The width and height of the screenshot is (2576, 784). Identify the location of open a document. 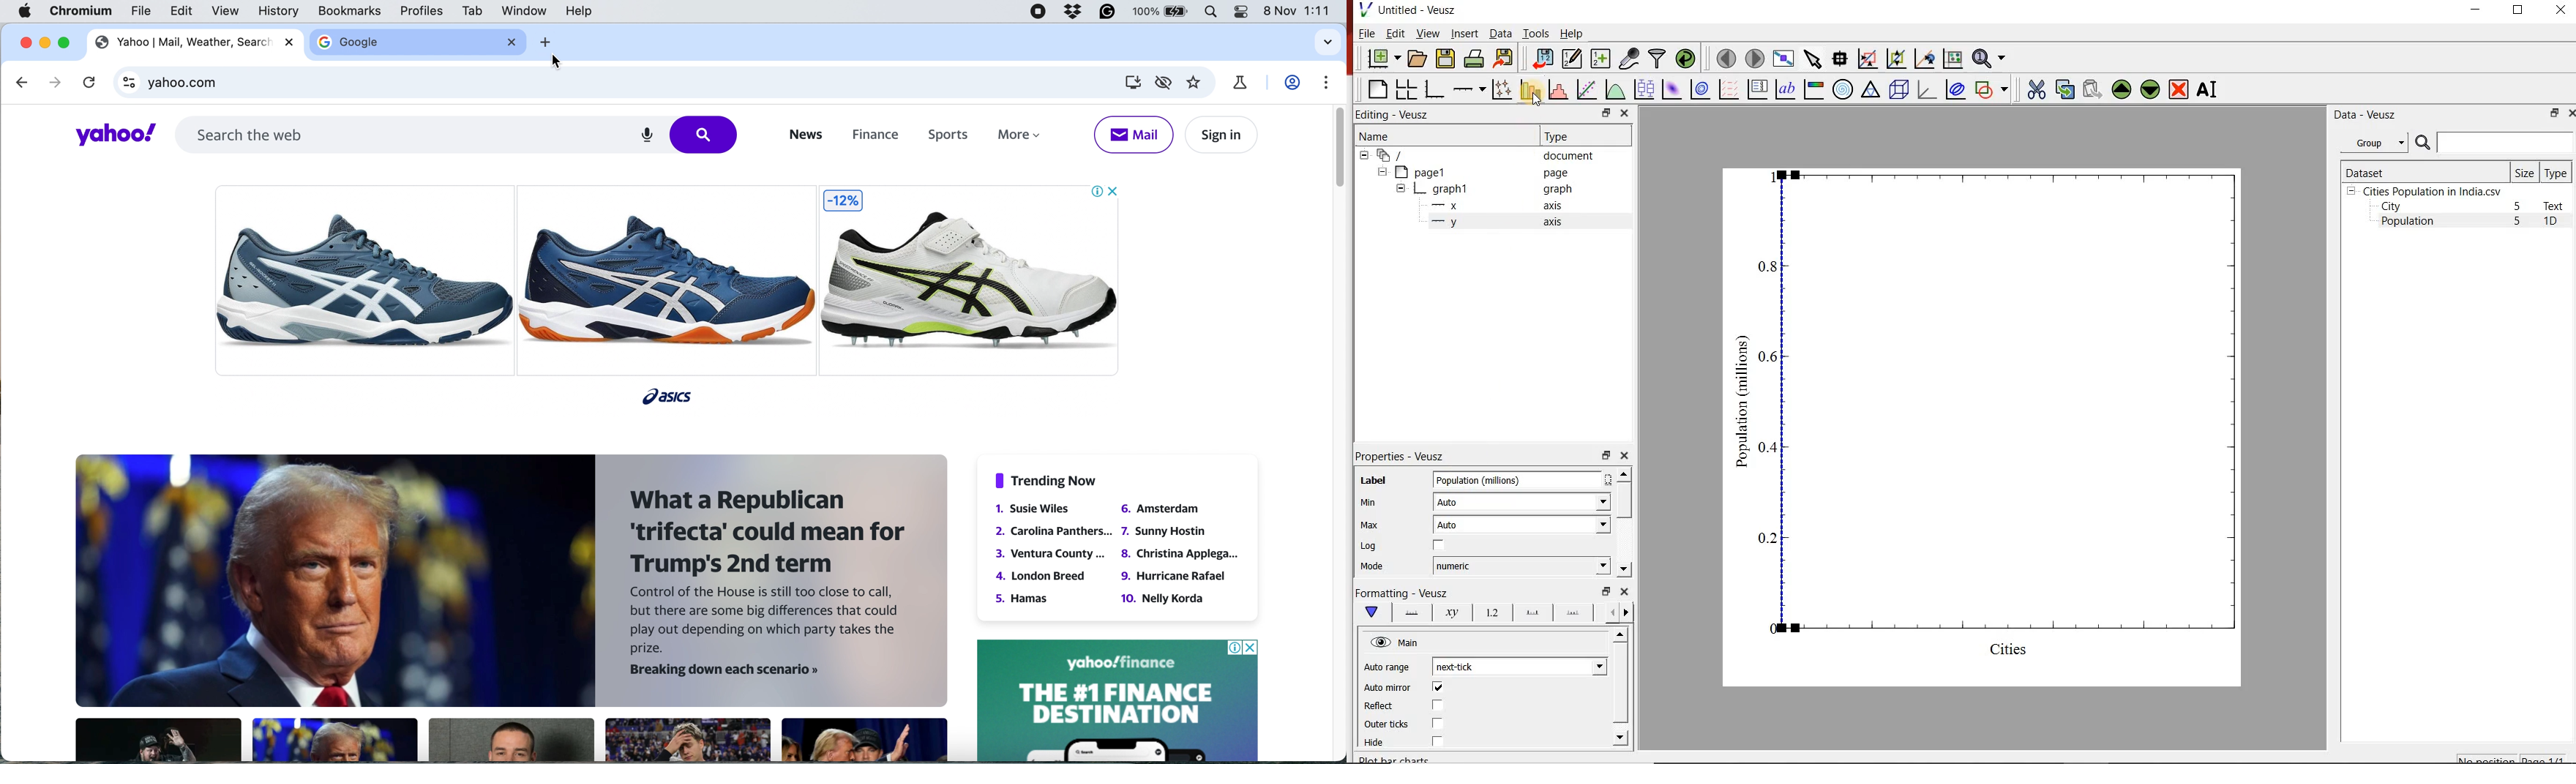
(1416, 59).